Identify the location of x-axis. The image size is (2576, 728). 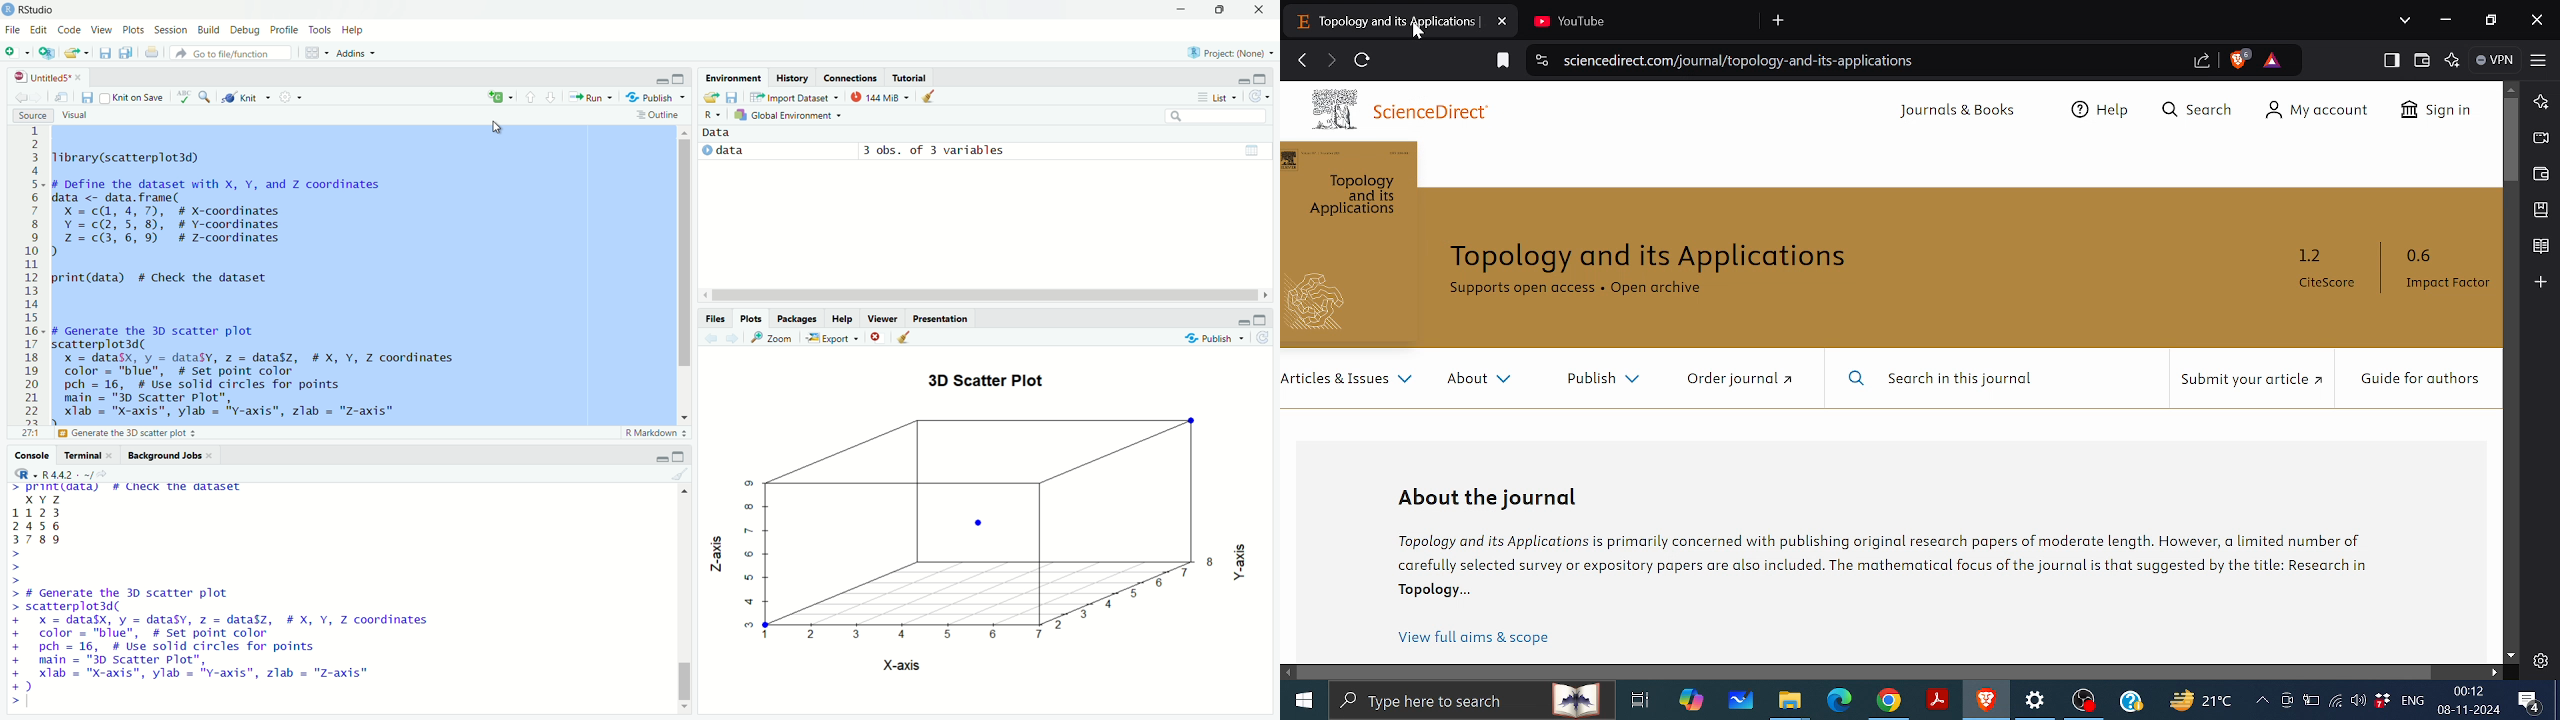
(903, 664).